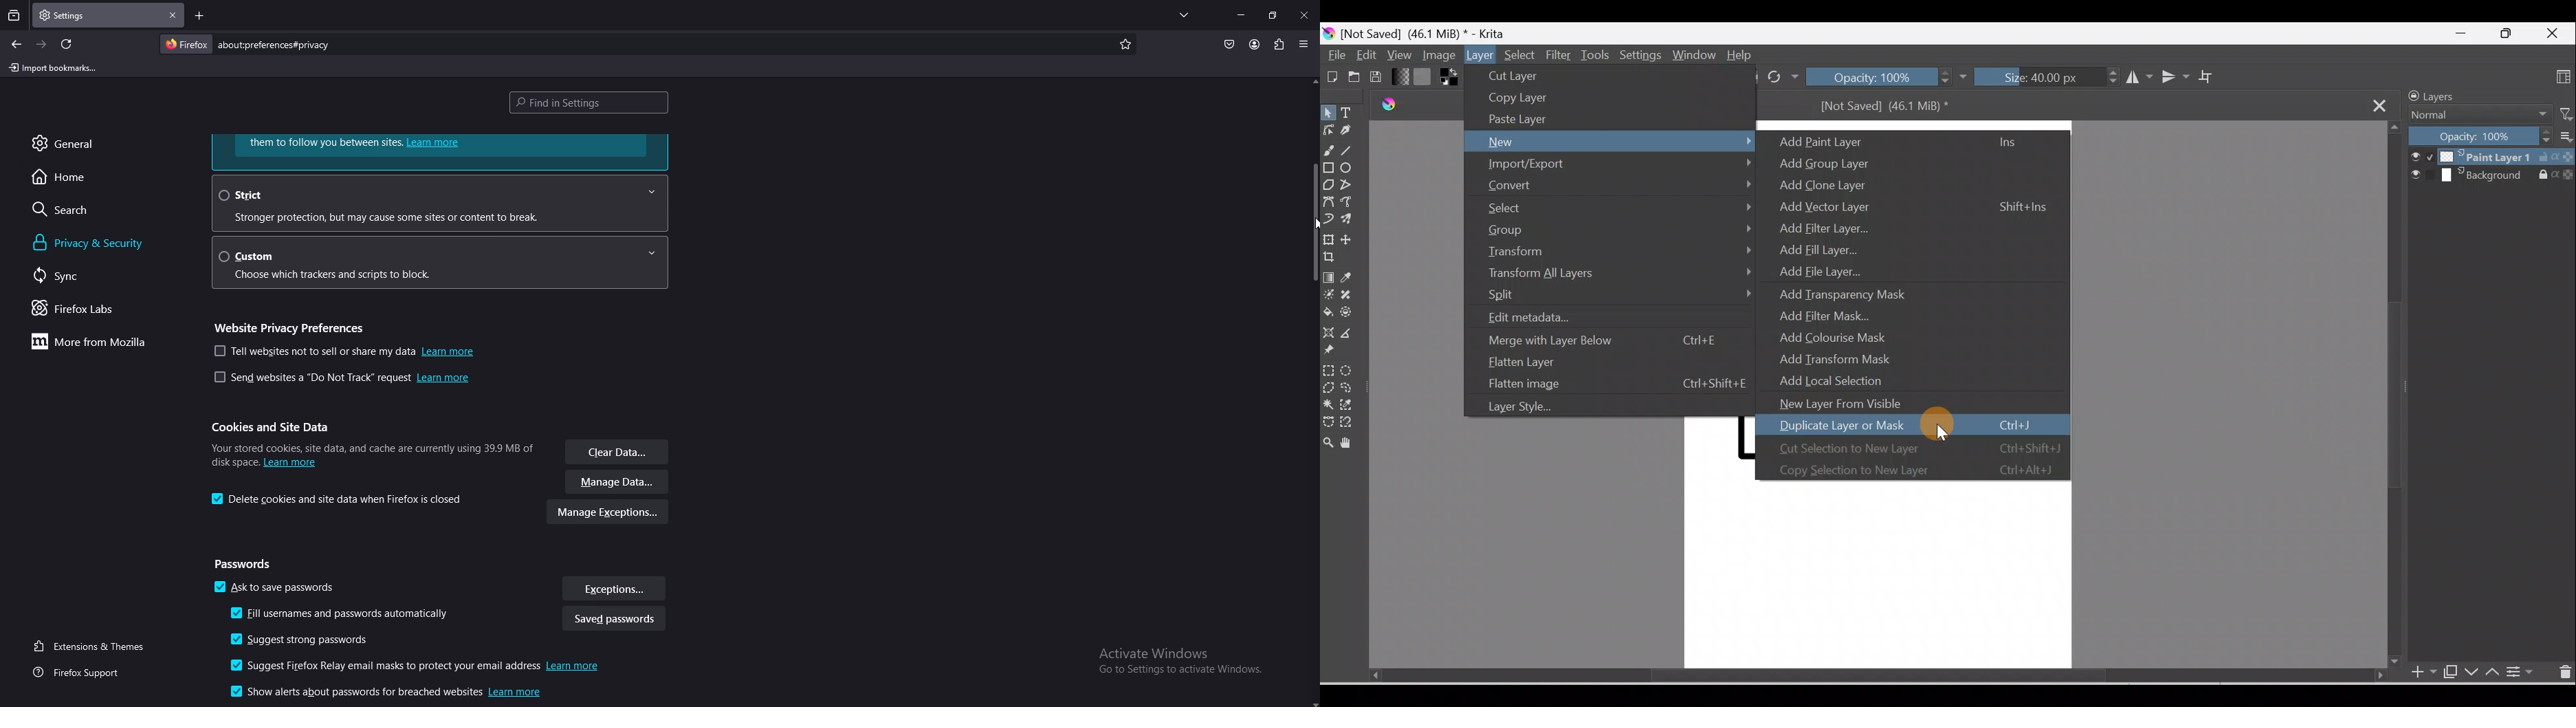 This screenshot has height=728, width=2576. Describe the element at coordinates (1610, 164) in the screenshot. I see `Import/Export` at that location.